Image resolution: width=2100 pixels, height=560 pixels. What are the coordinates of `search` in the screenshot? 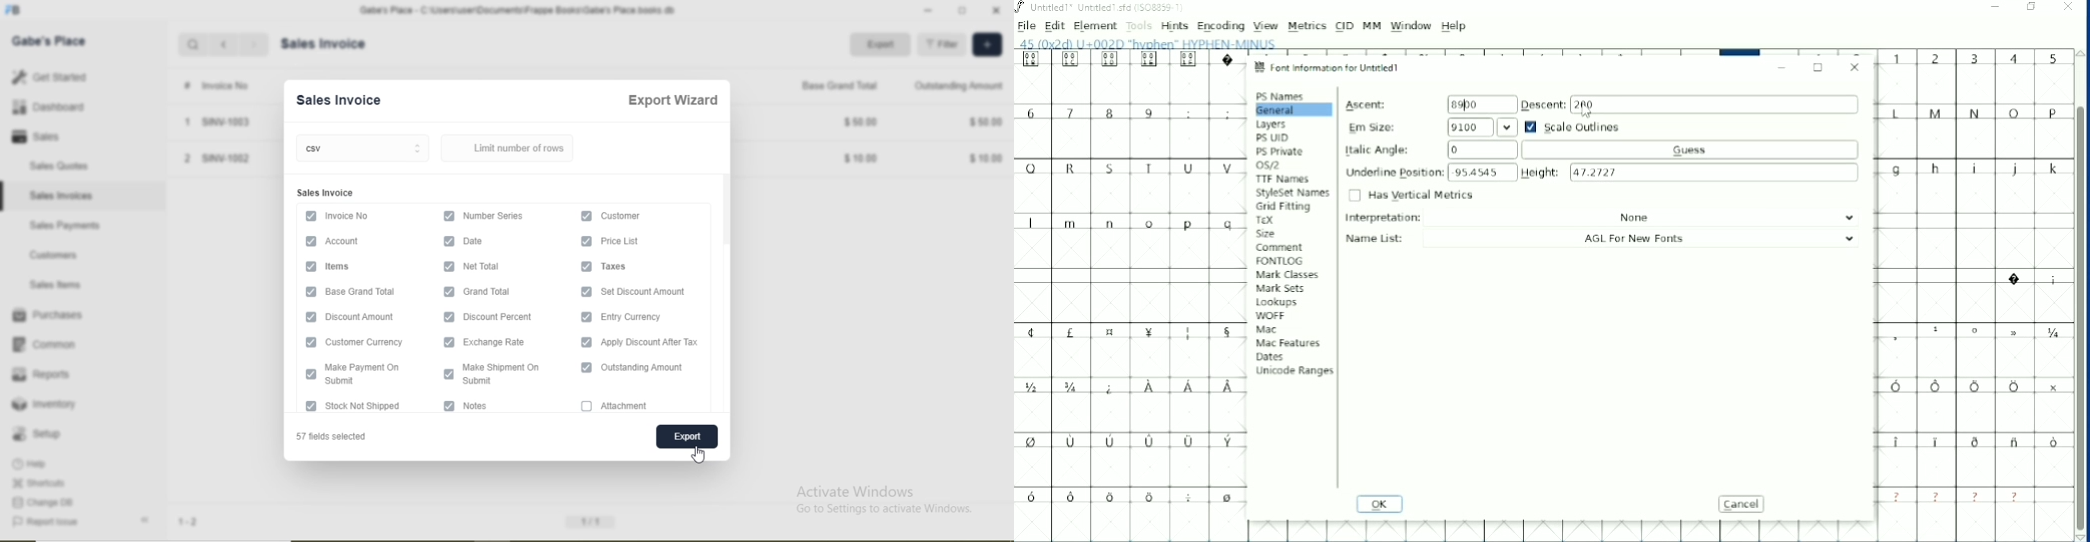 It's located at (195, 46).